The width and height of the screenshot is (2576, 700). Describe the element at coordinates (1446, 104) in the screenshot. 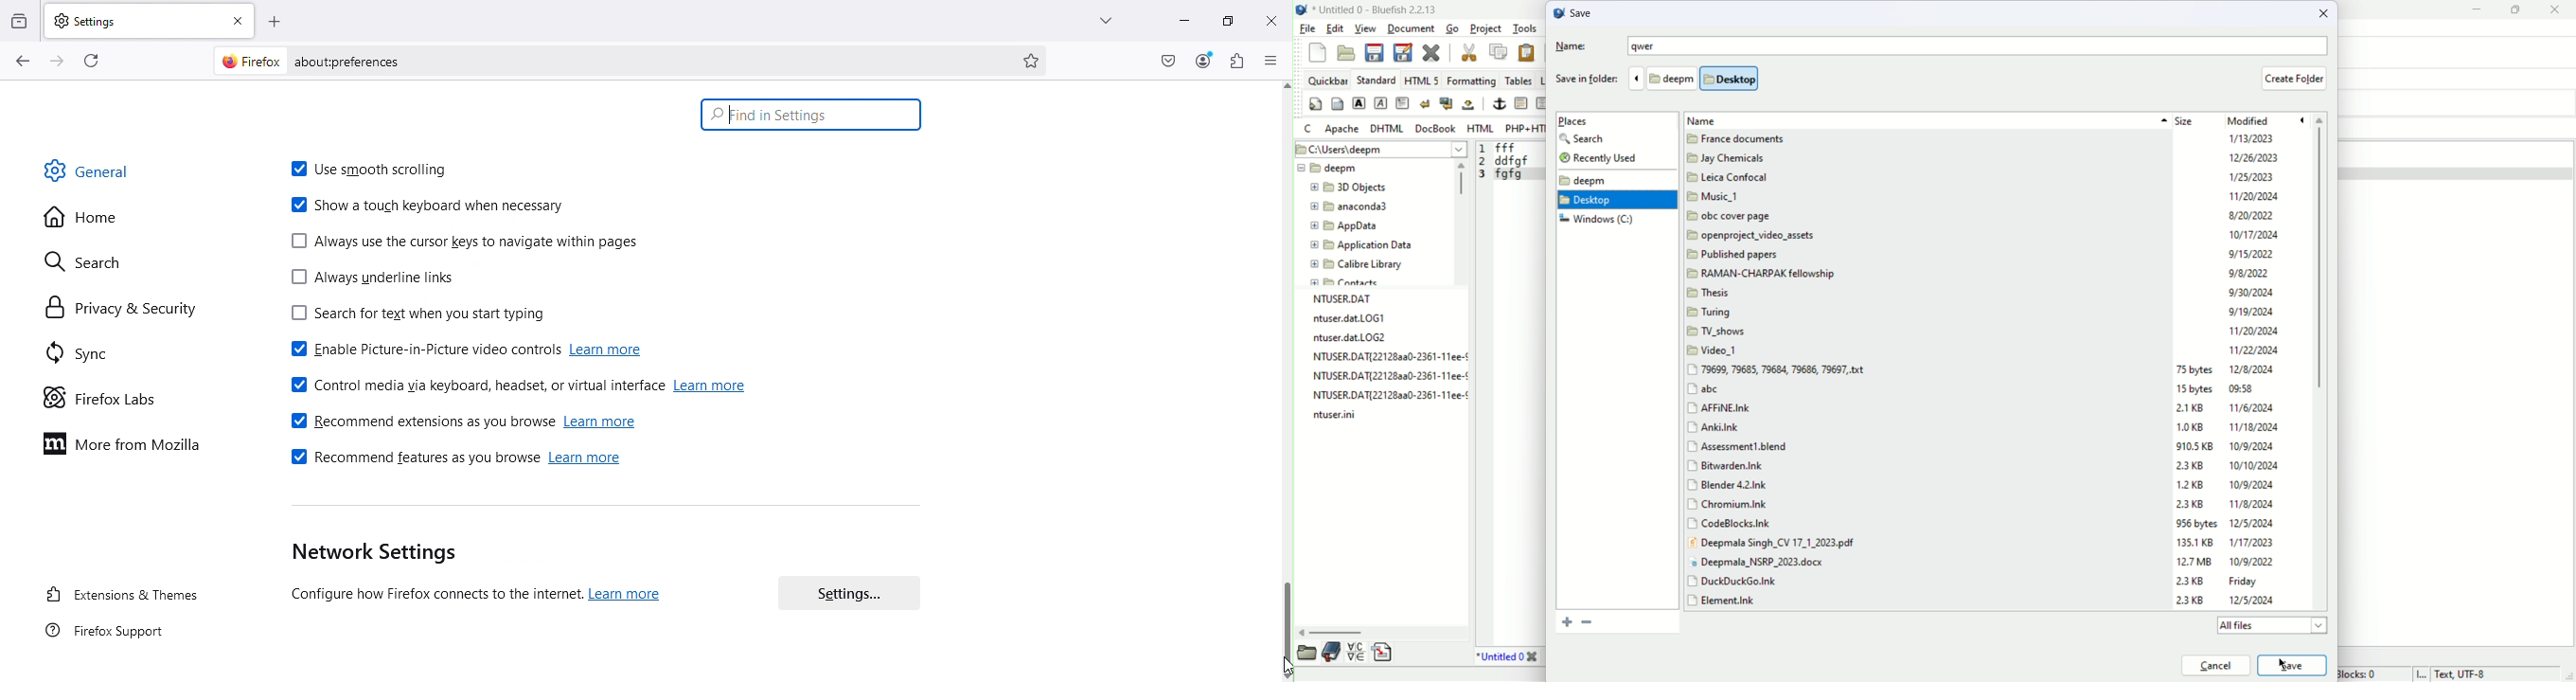

I see `break and clear` at that location.